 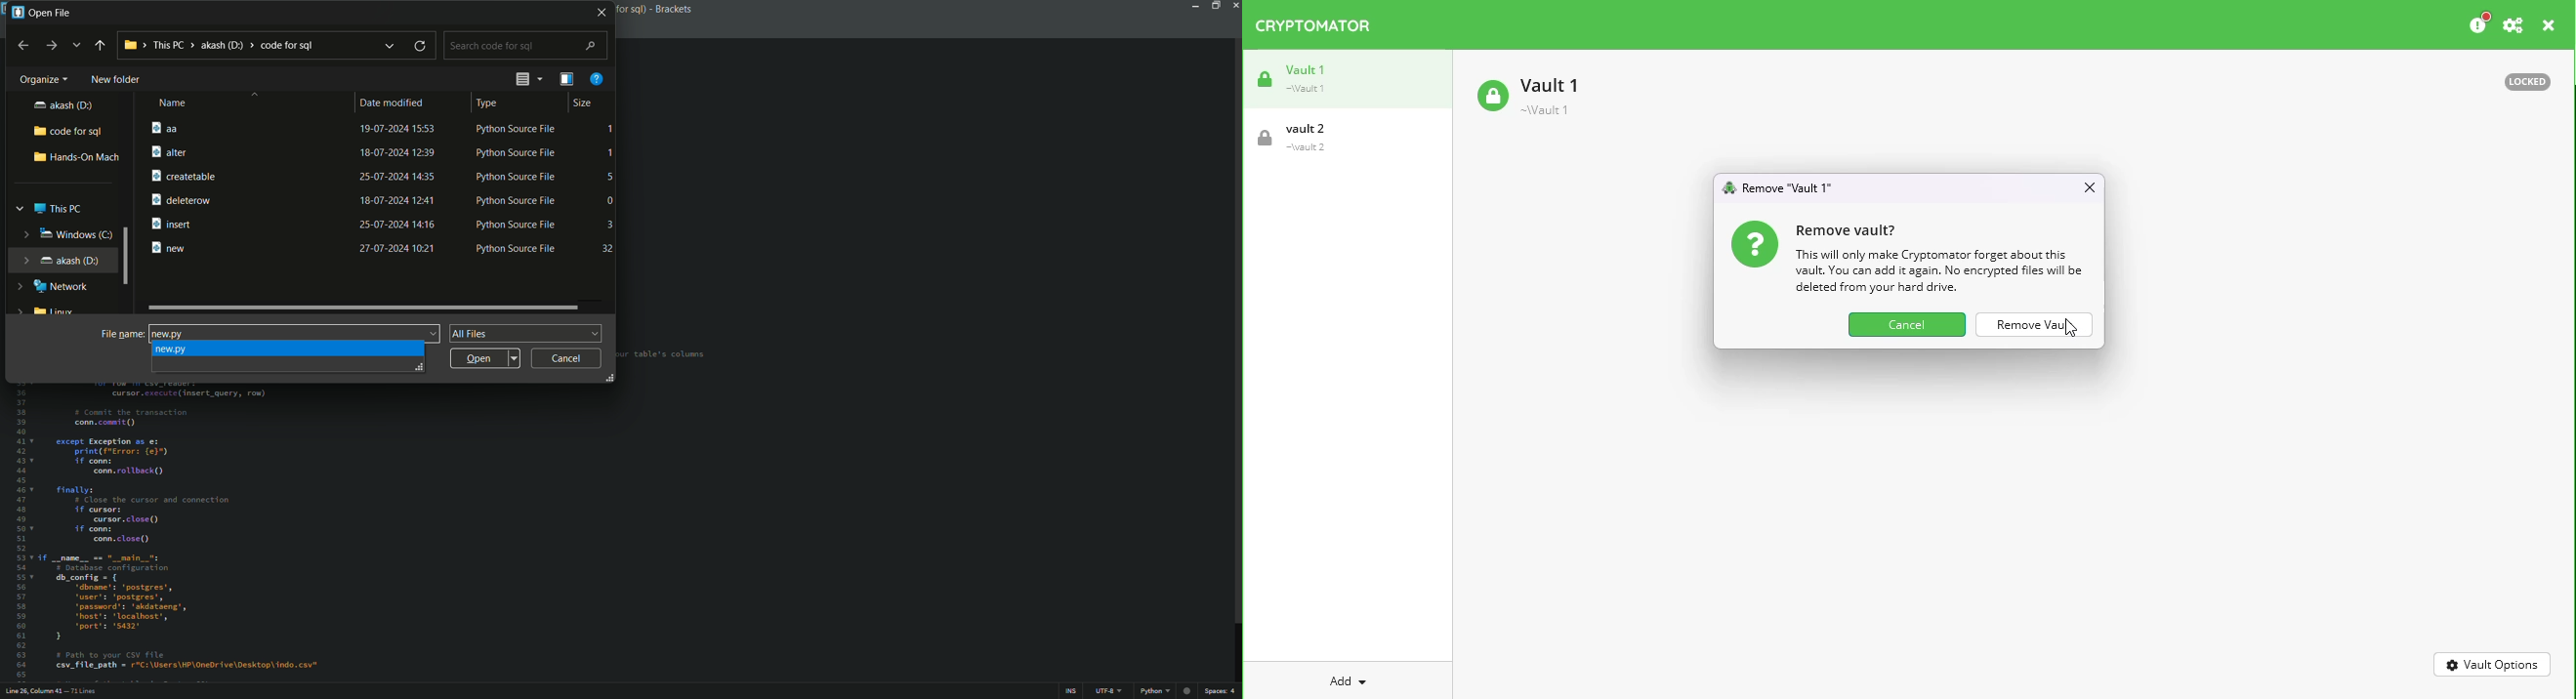 What do you see at coordinates (161, 128) in the screenshot?
I see `aa` at bounding box center [161, 128].